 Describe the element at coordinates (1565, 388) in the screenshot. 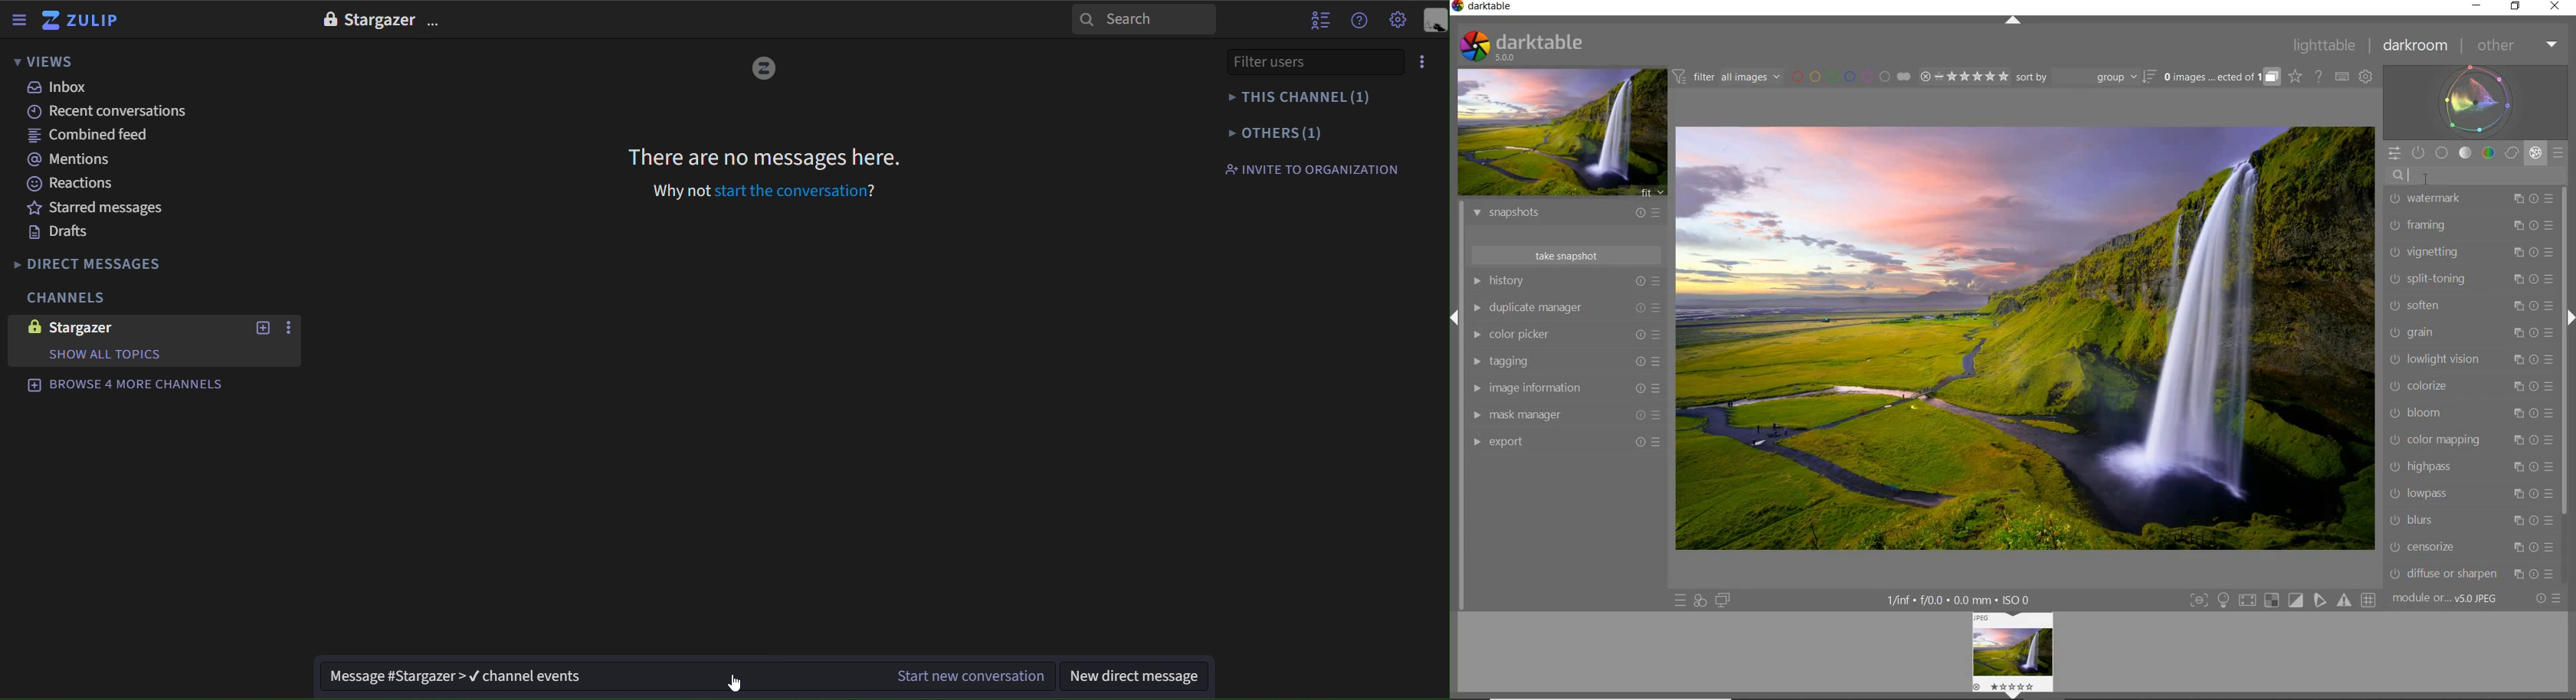

I see `image information` at that location.